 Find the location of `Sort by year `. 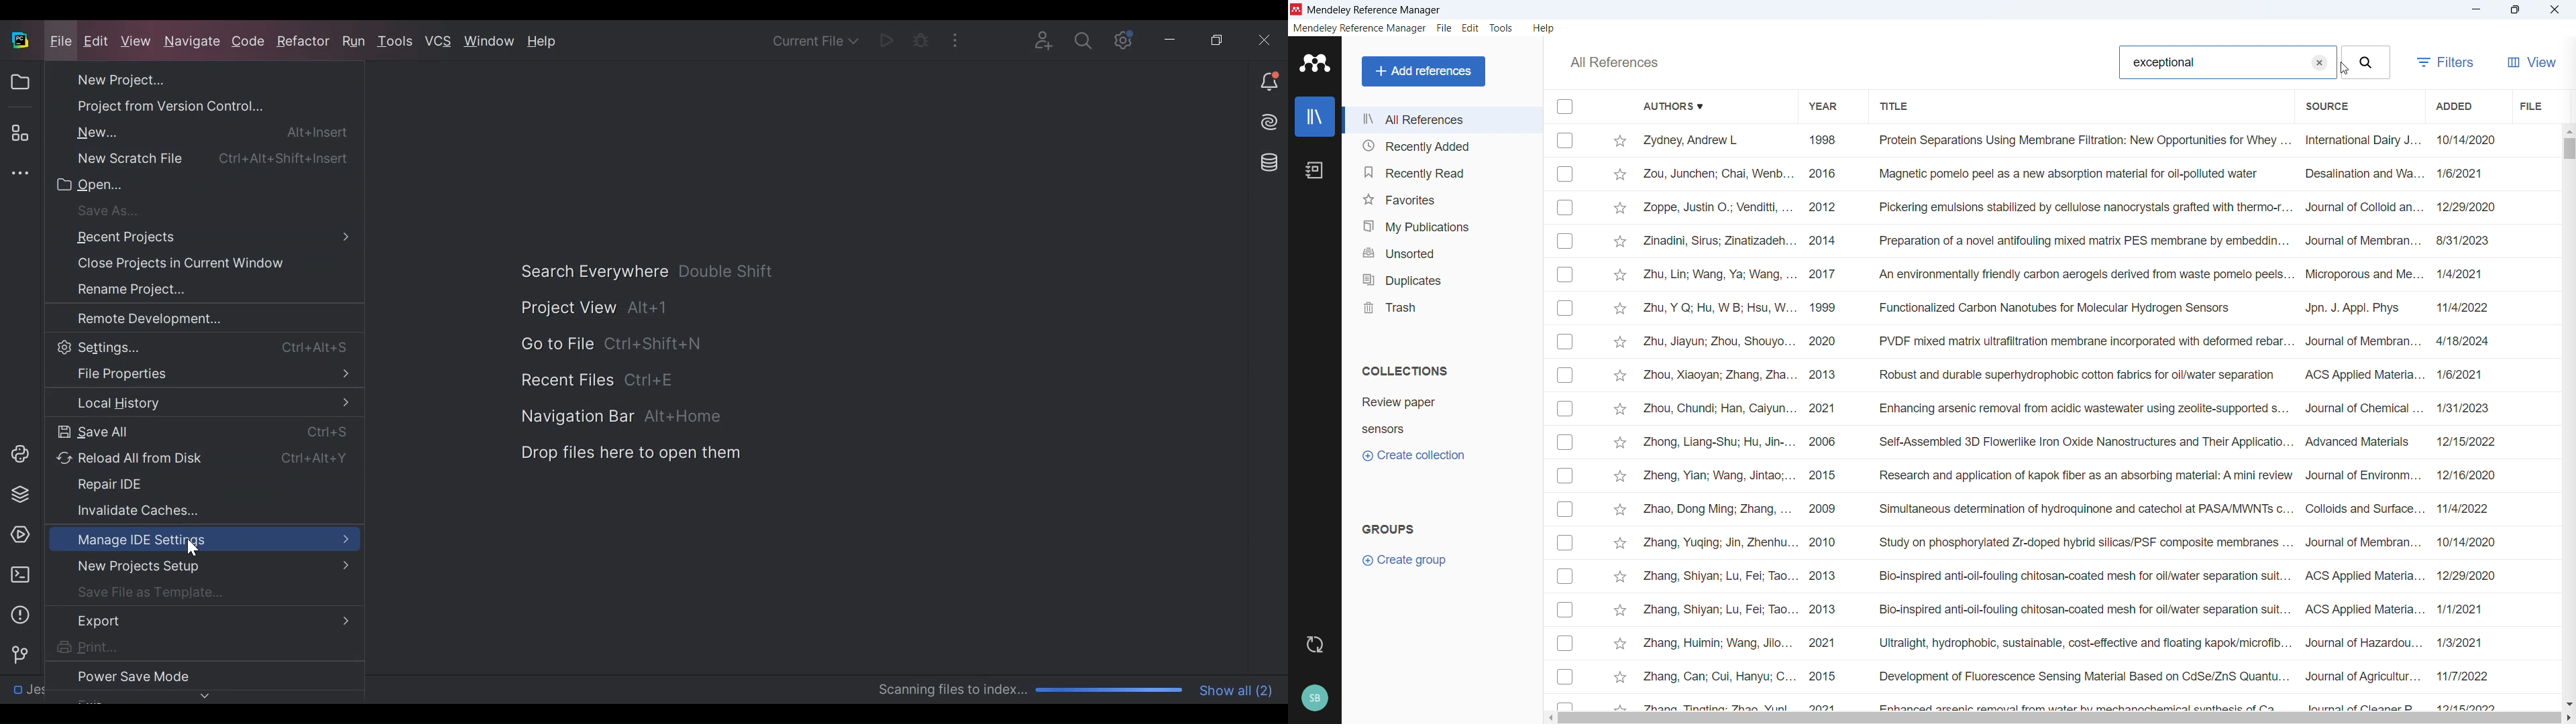

Sort by year  is located at coordinates (1823, 107).